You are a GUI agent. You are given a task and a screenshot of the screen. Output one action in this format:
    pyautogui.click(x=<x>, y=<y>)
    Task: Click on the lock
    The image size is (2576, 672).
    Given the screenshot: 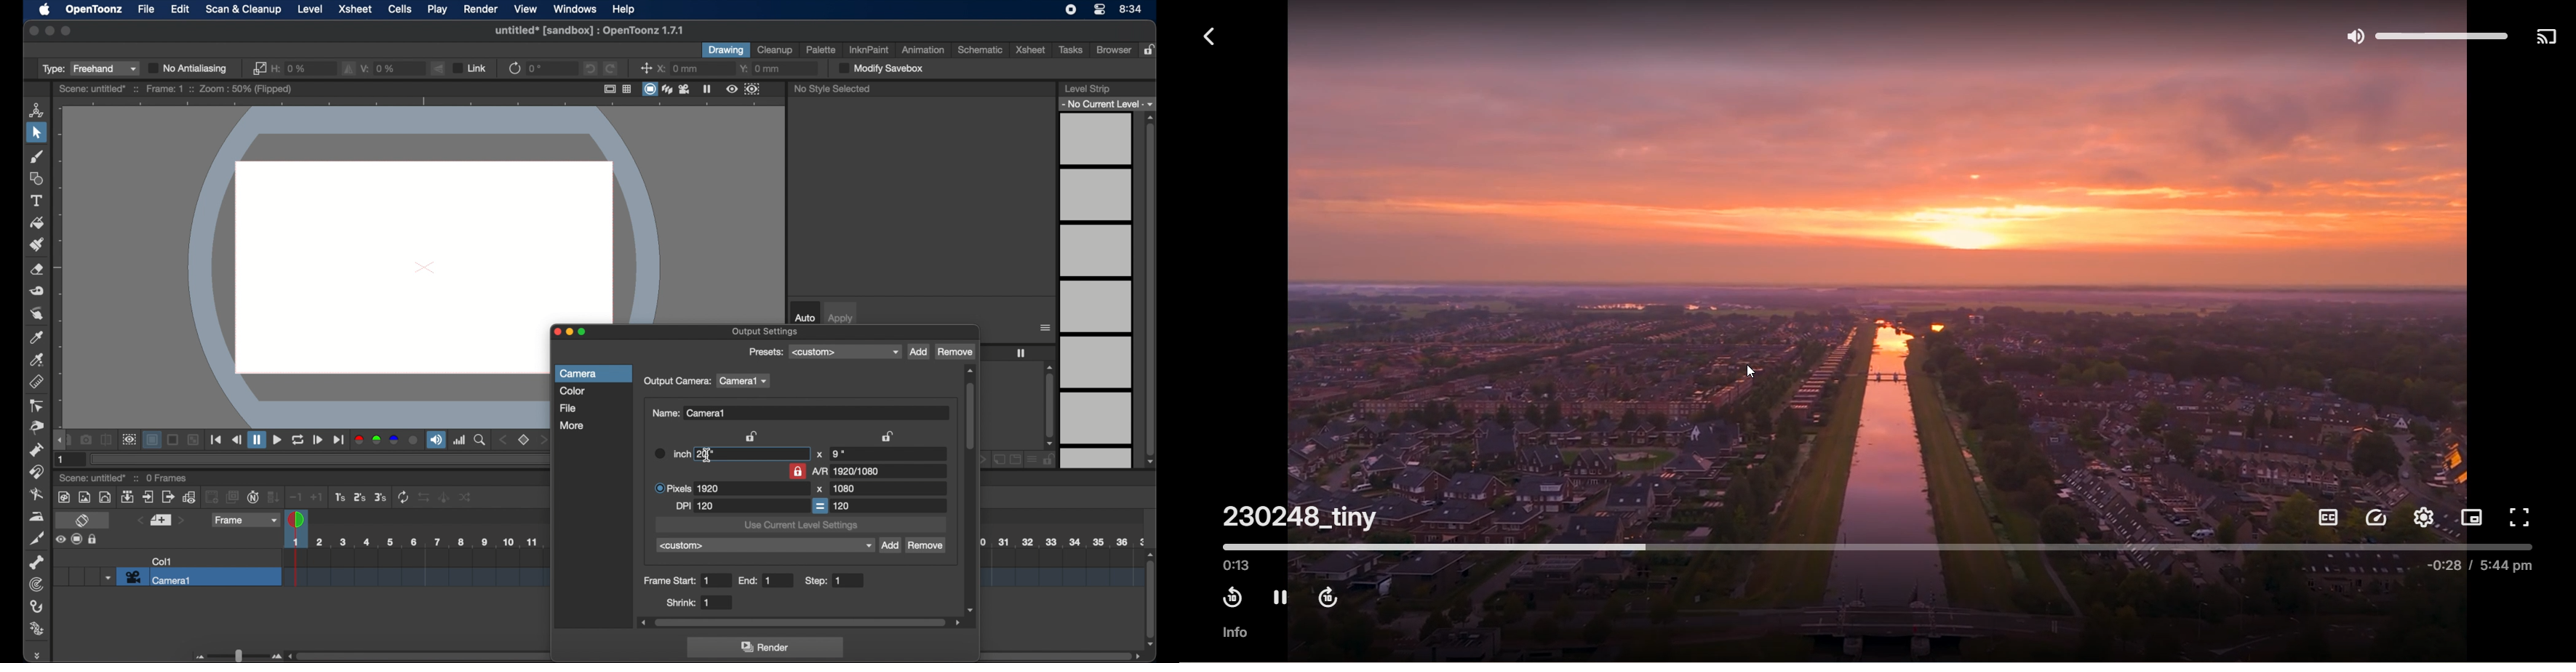 What is the action you would take?
    pyautogui.click(x=753, y=436)
    